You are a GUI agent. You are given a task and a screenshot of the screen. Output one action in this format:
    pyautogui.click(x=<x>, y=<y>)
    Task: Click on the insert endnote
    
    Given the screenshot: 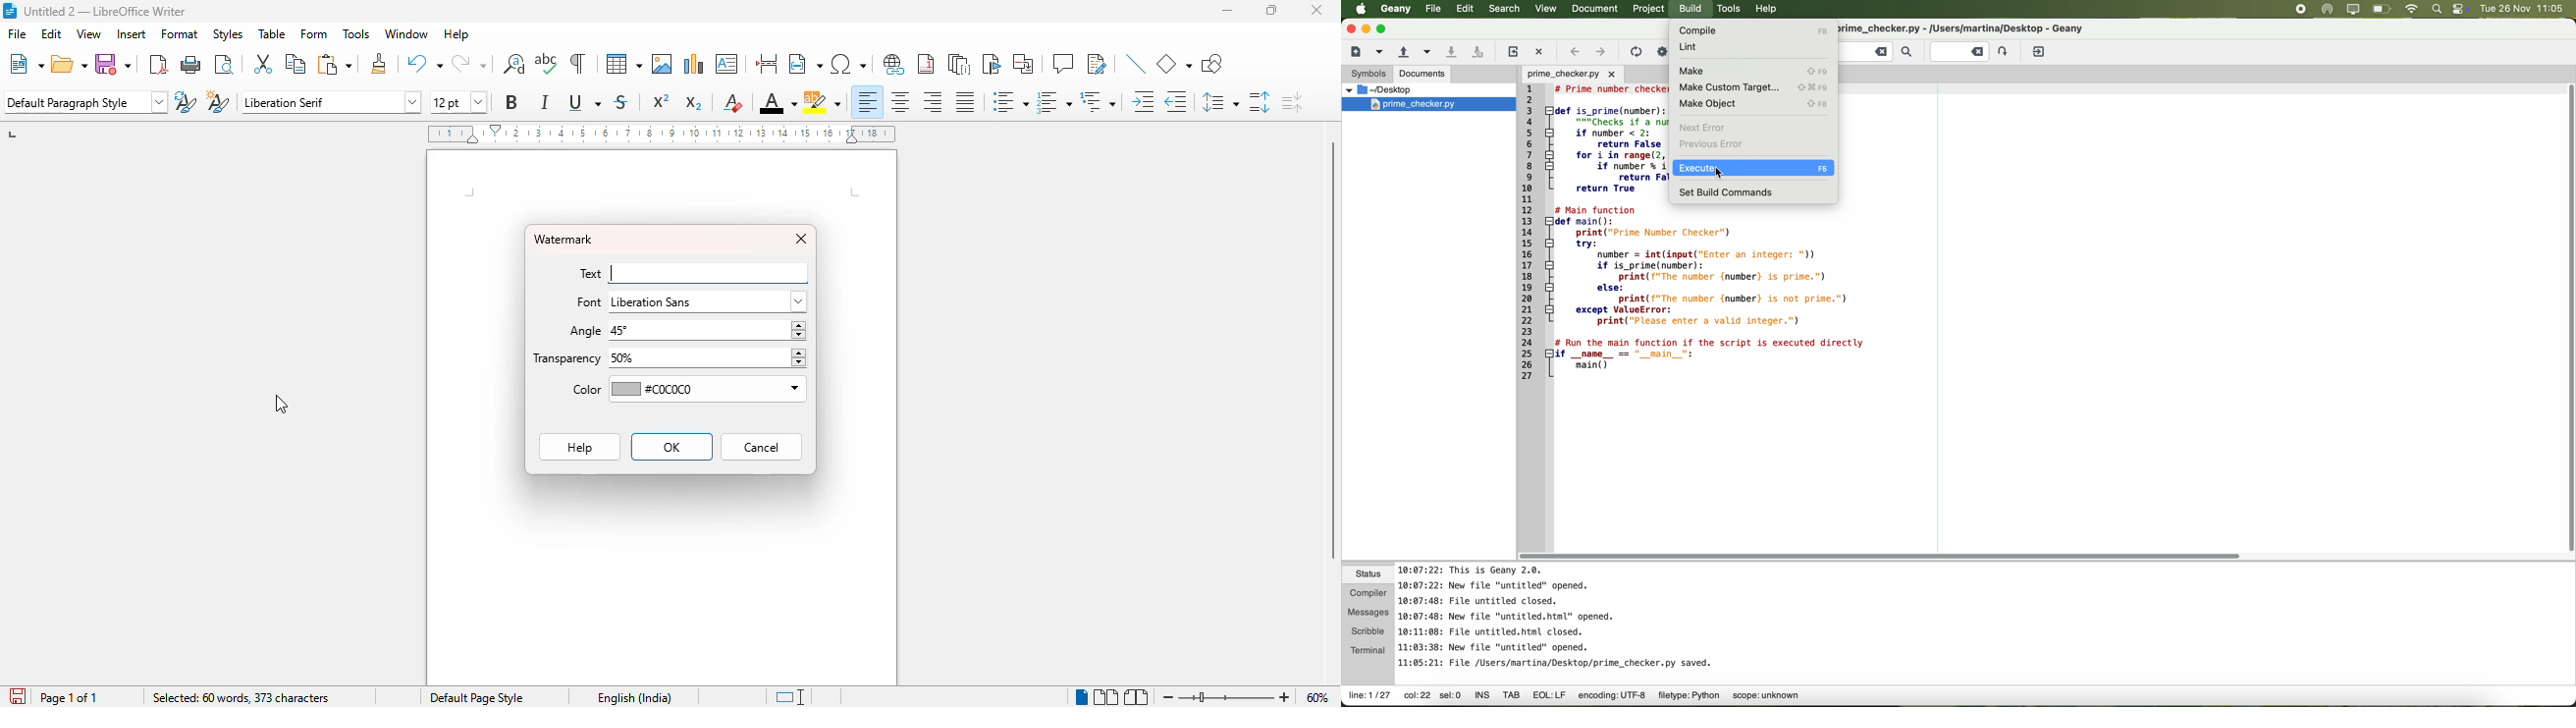 What is the action you would take?
    pyautogui.click(x=959, y=64)
    